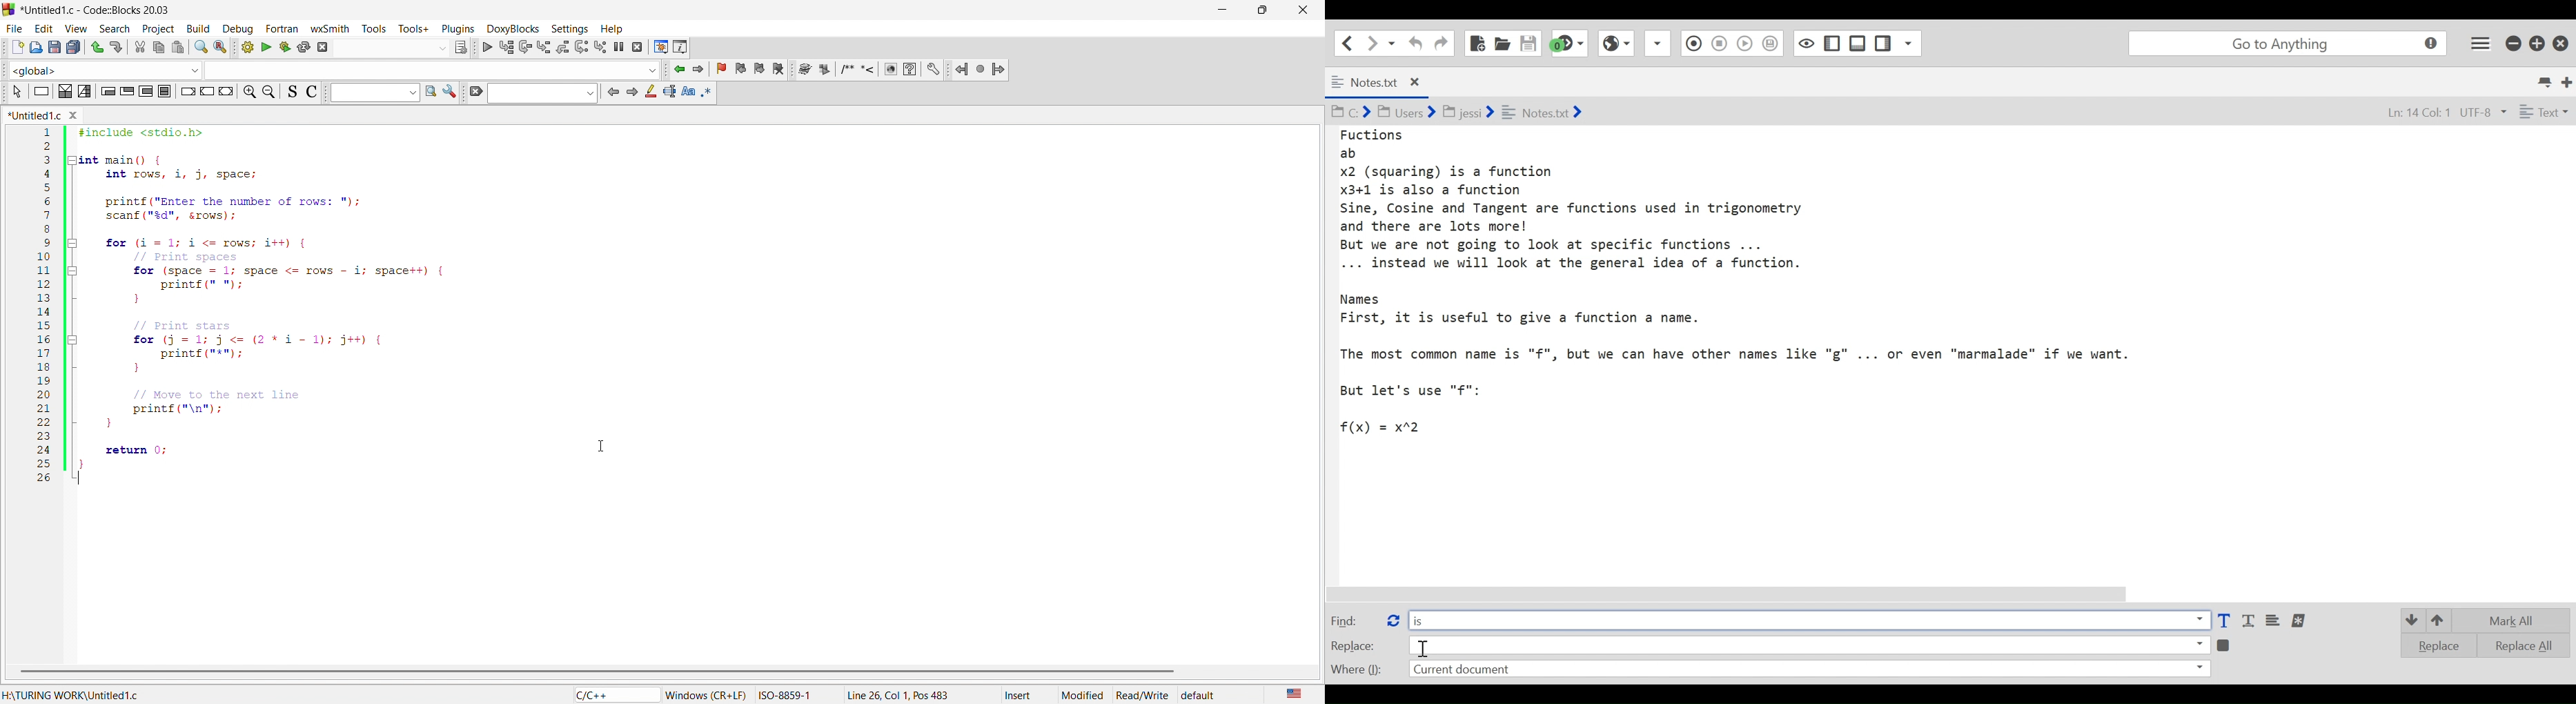 The height and width of the screenshot is (728, 2576). I want to click on read/write, so click(1144, 694).